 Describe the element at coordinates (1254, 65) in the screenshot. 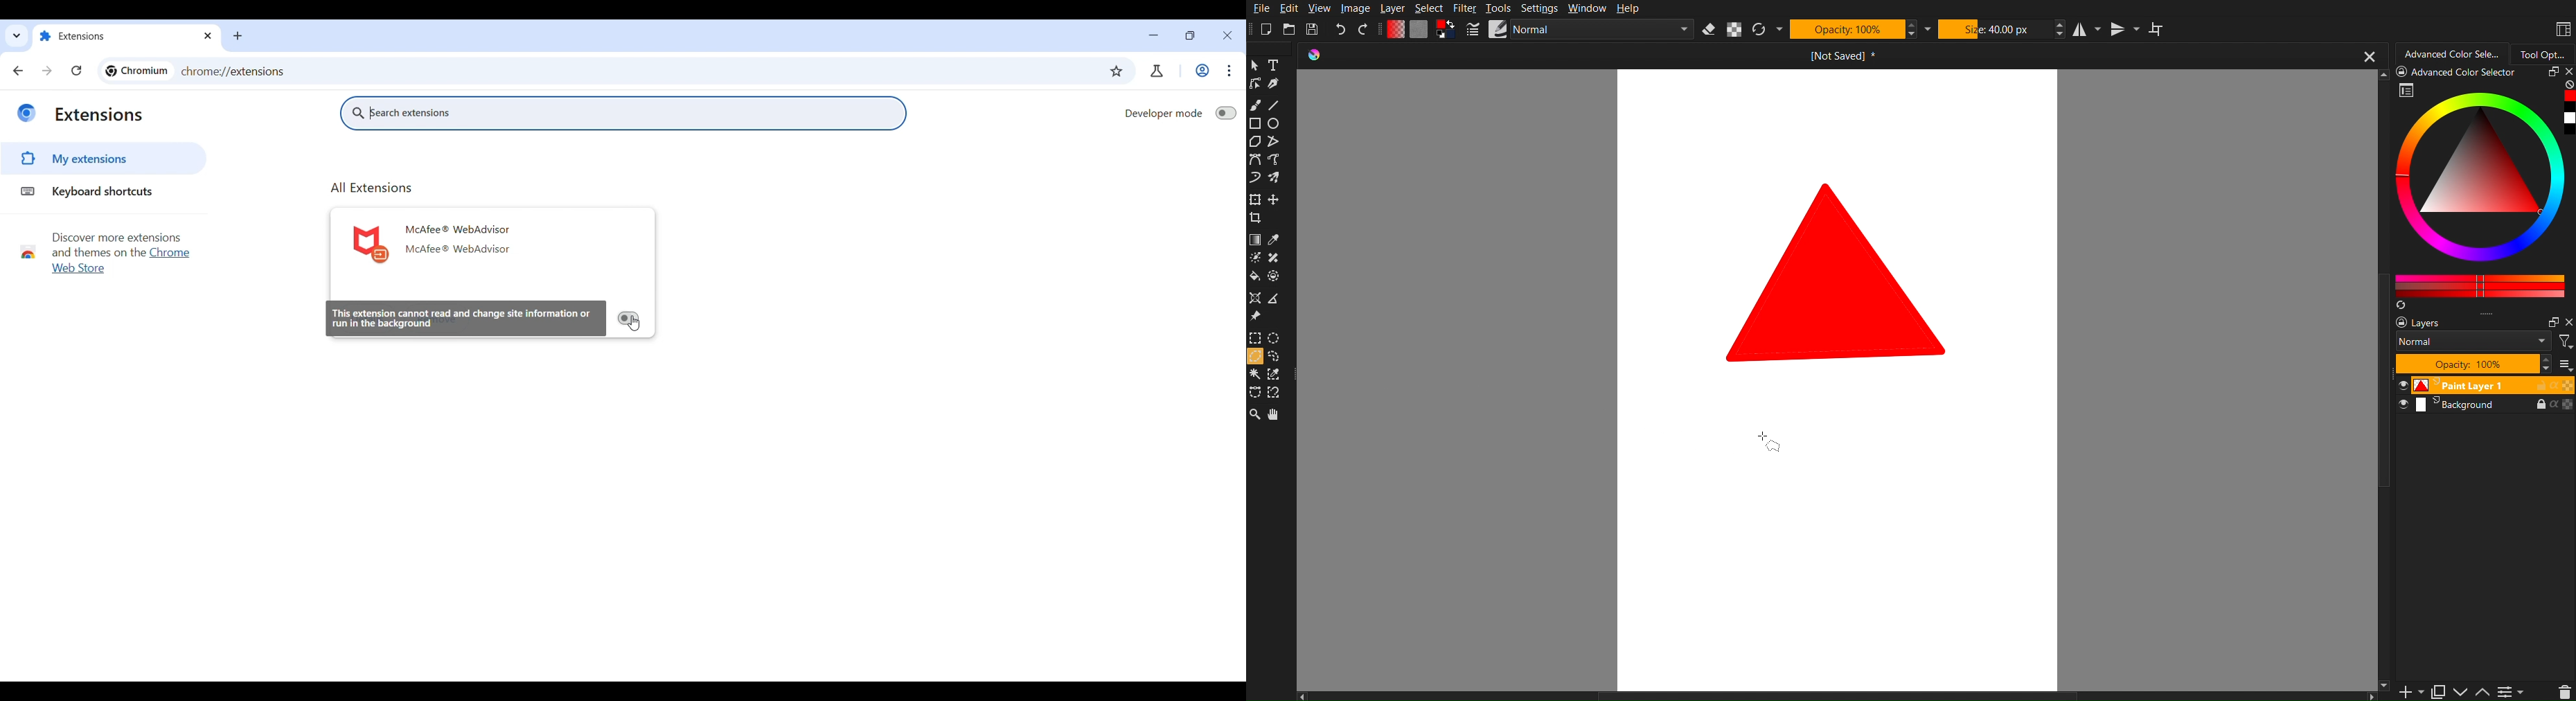

I see `Pointer` at that location.